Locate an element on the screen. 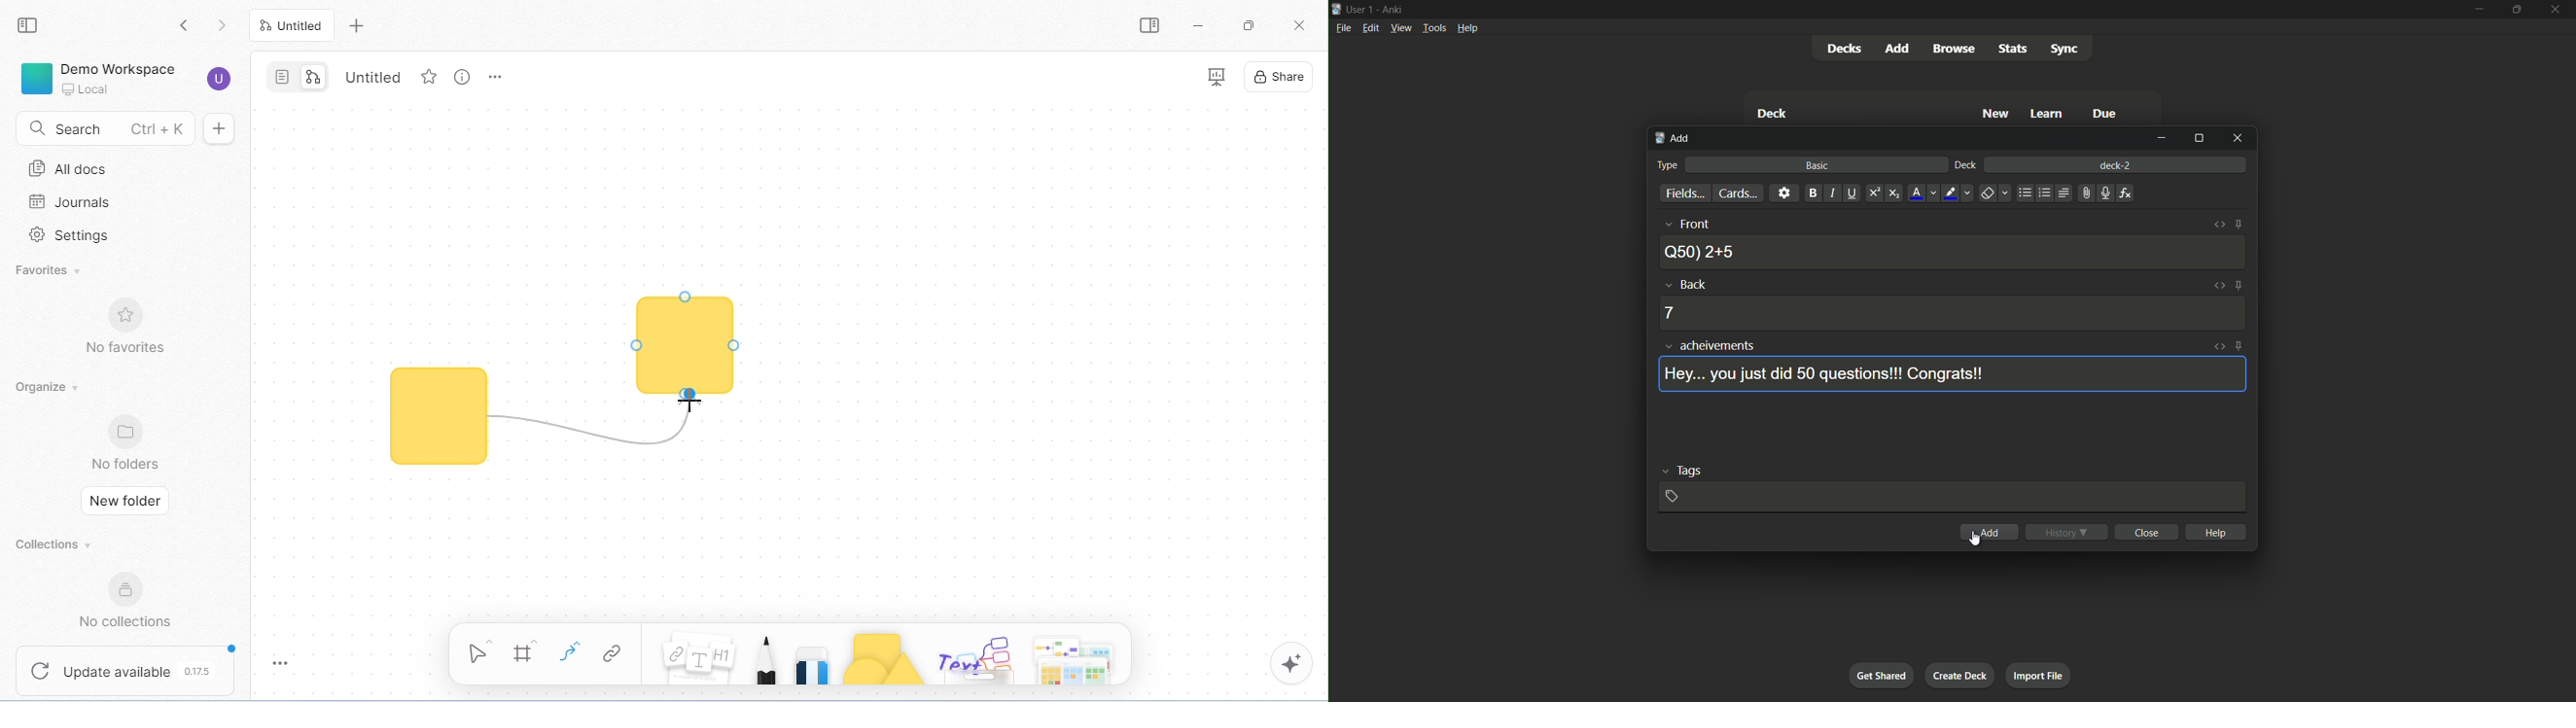 This screenshot has height=728, width=2576. demo workspace is located at coordinates (98, 77).